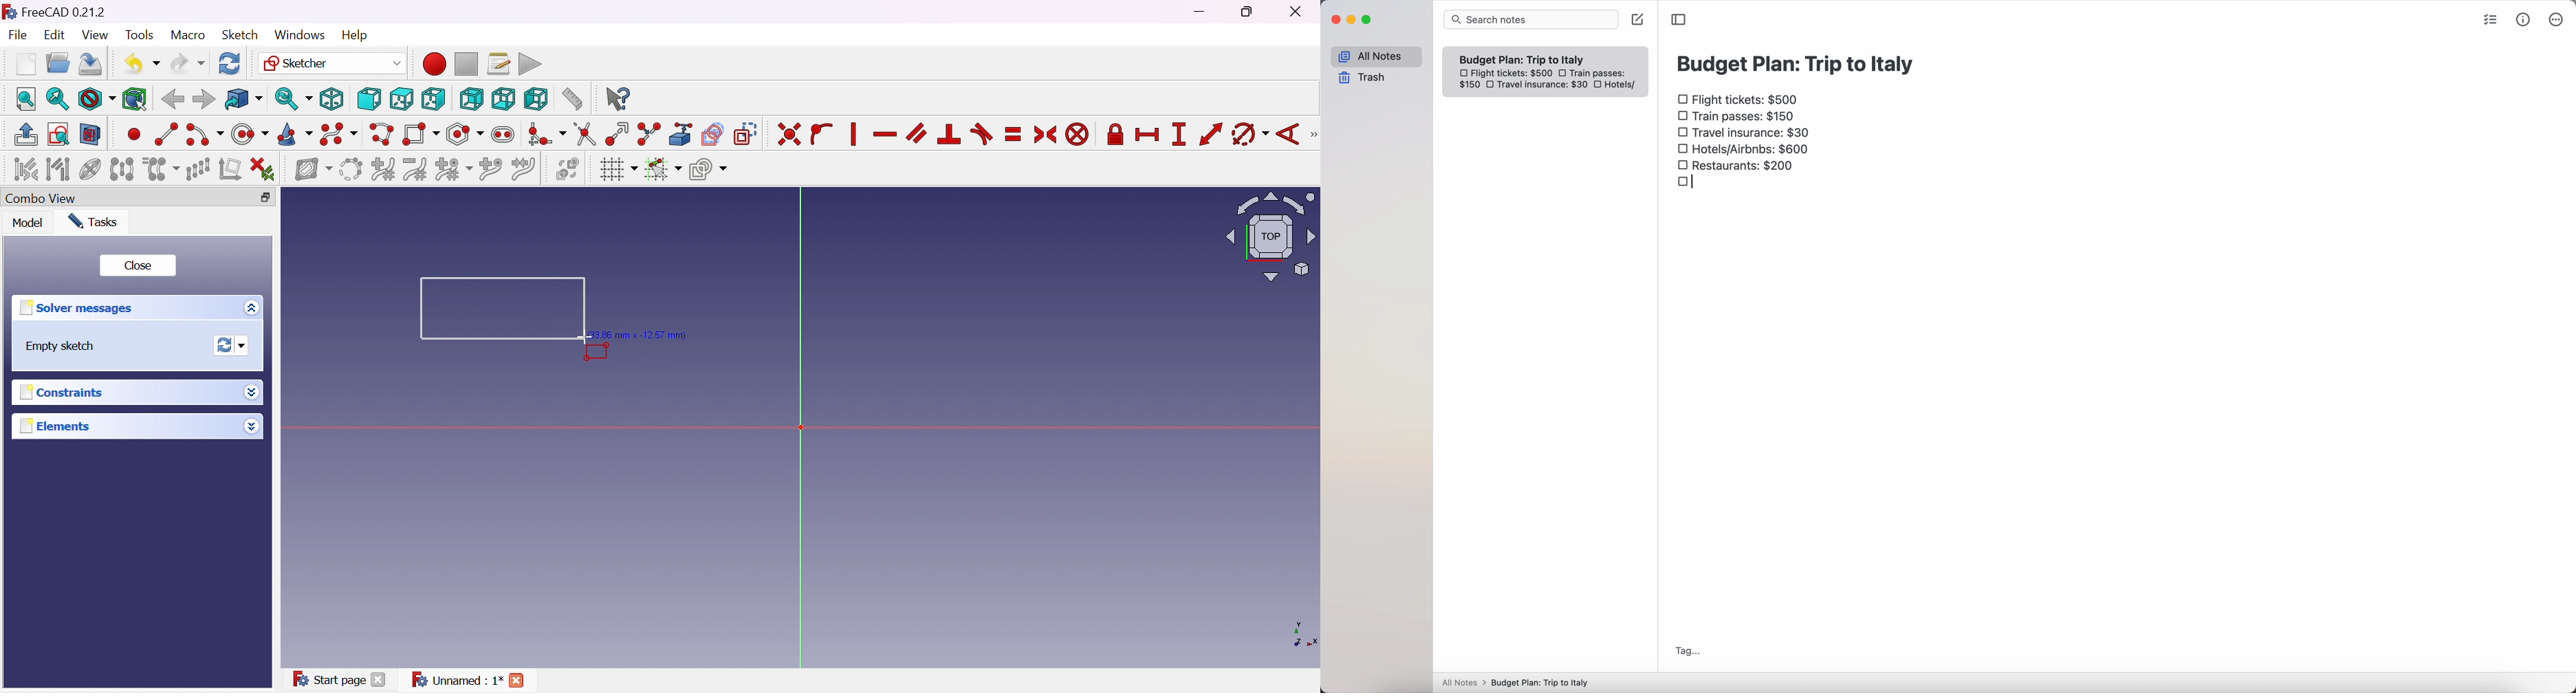 This screenshot has width=2576, height=700. Describe the element at coordinates (91, 134) in the screenshot. I see `View section` at that location.